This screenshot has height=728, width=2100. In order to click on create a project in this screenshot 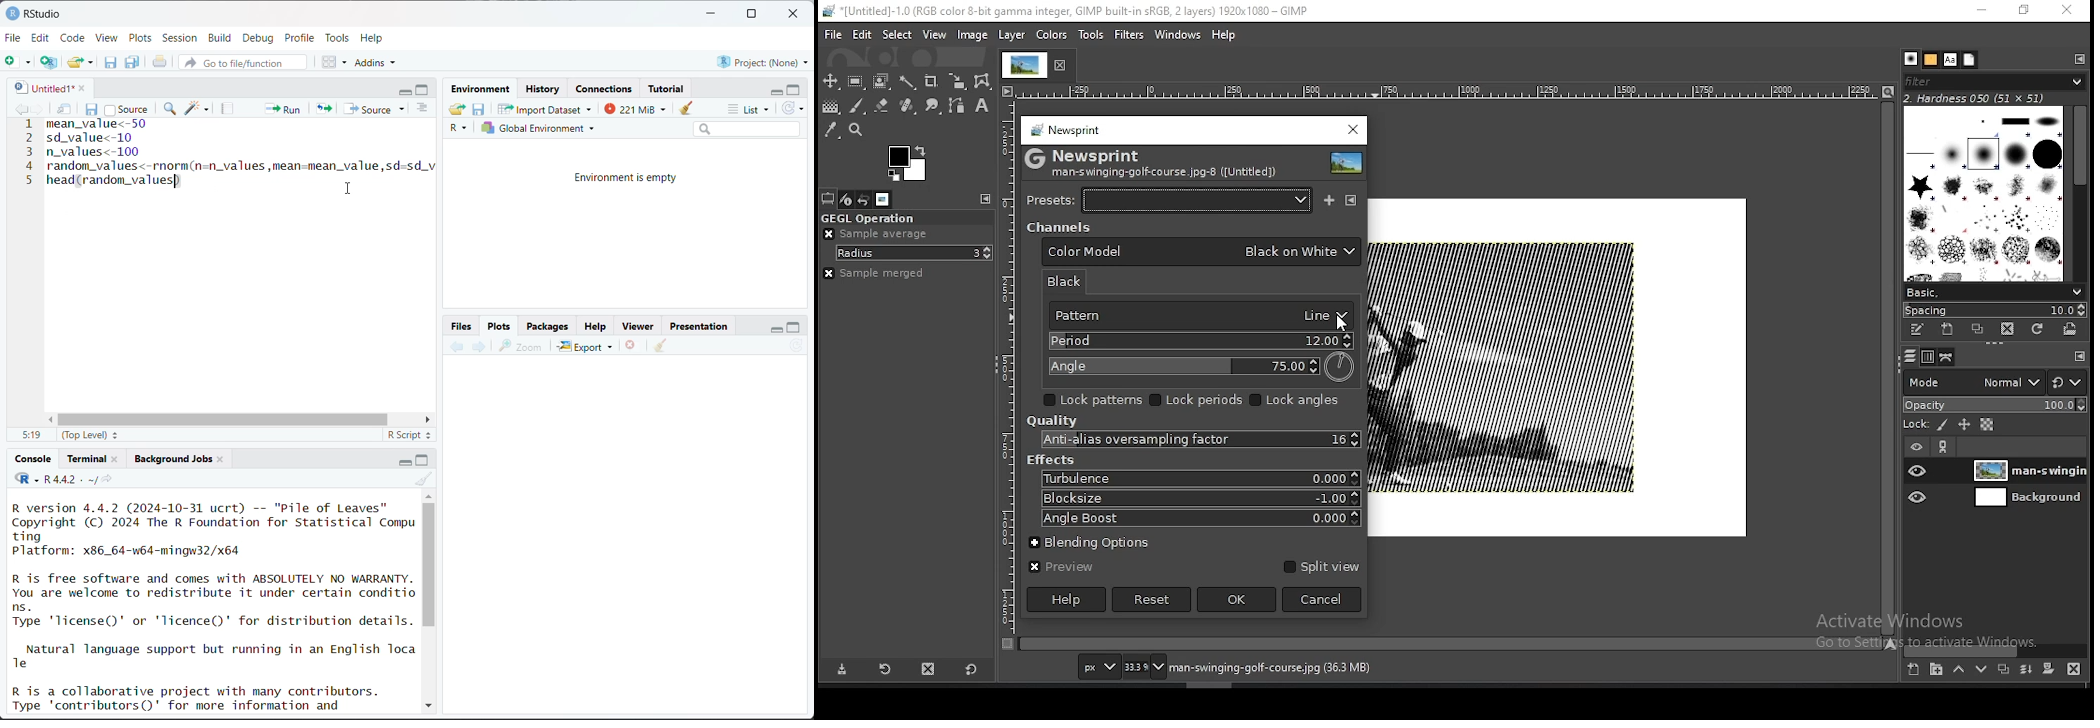, I will do `click(49, 62)`.